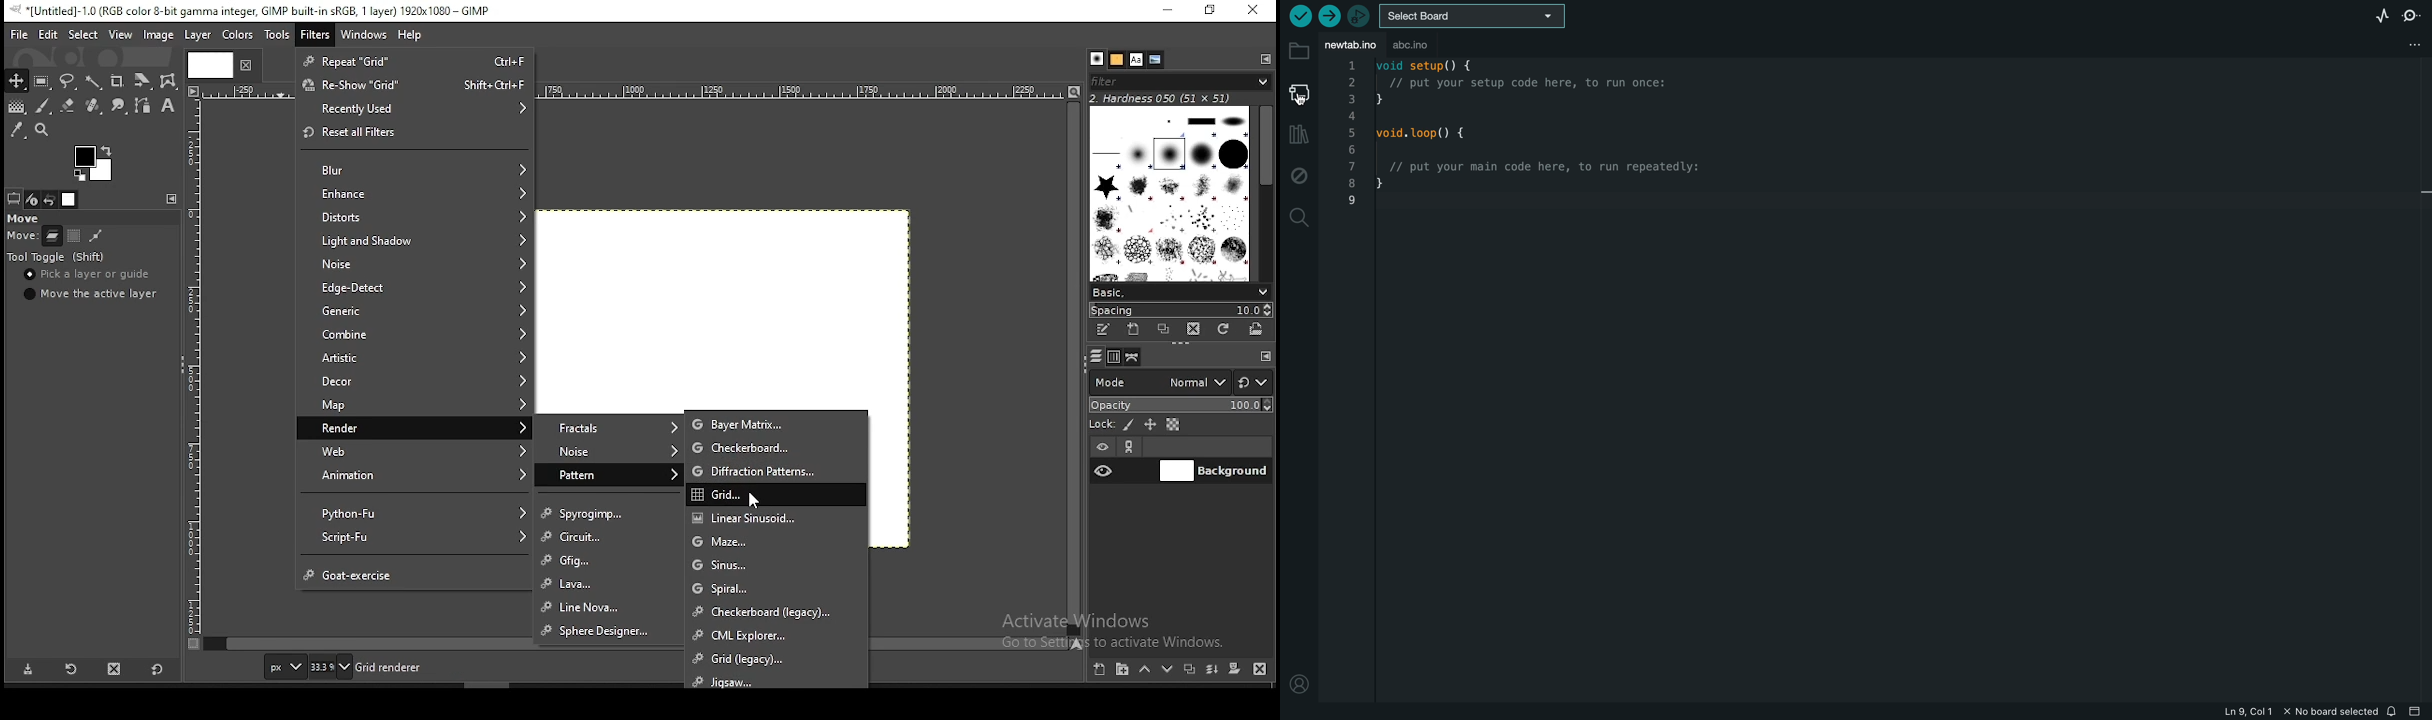 The width and height of the screenshot is (2436, 728). Describe the element at coordinates (414, 192) in the screenshot. I see `enhance` at that location.